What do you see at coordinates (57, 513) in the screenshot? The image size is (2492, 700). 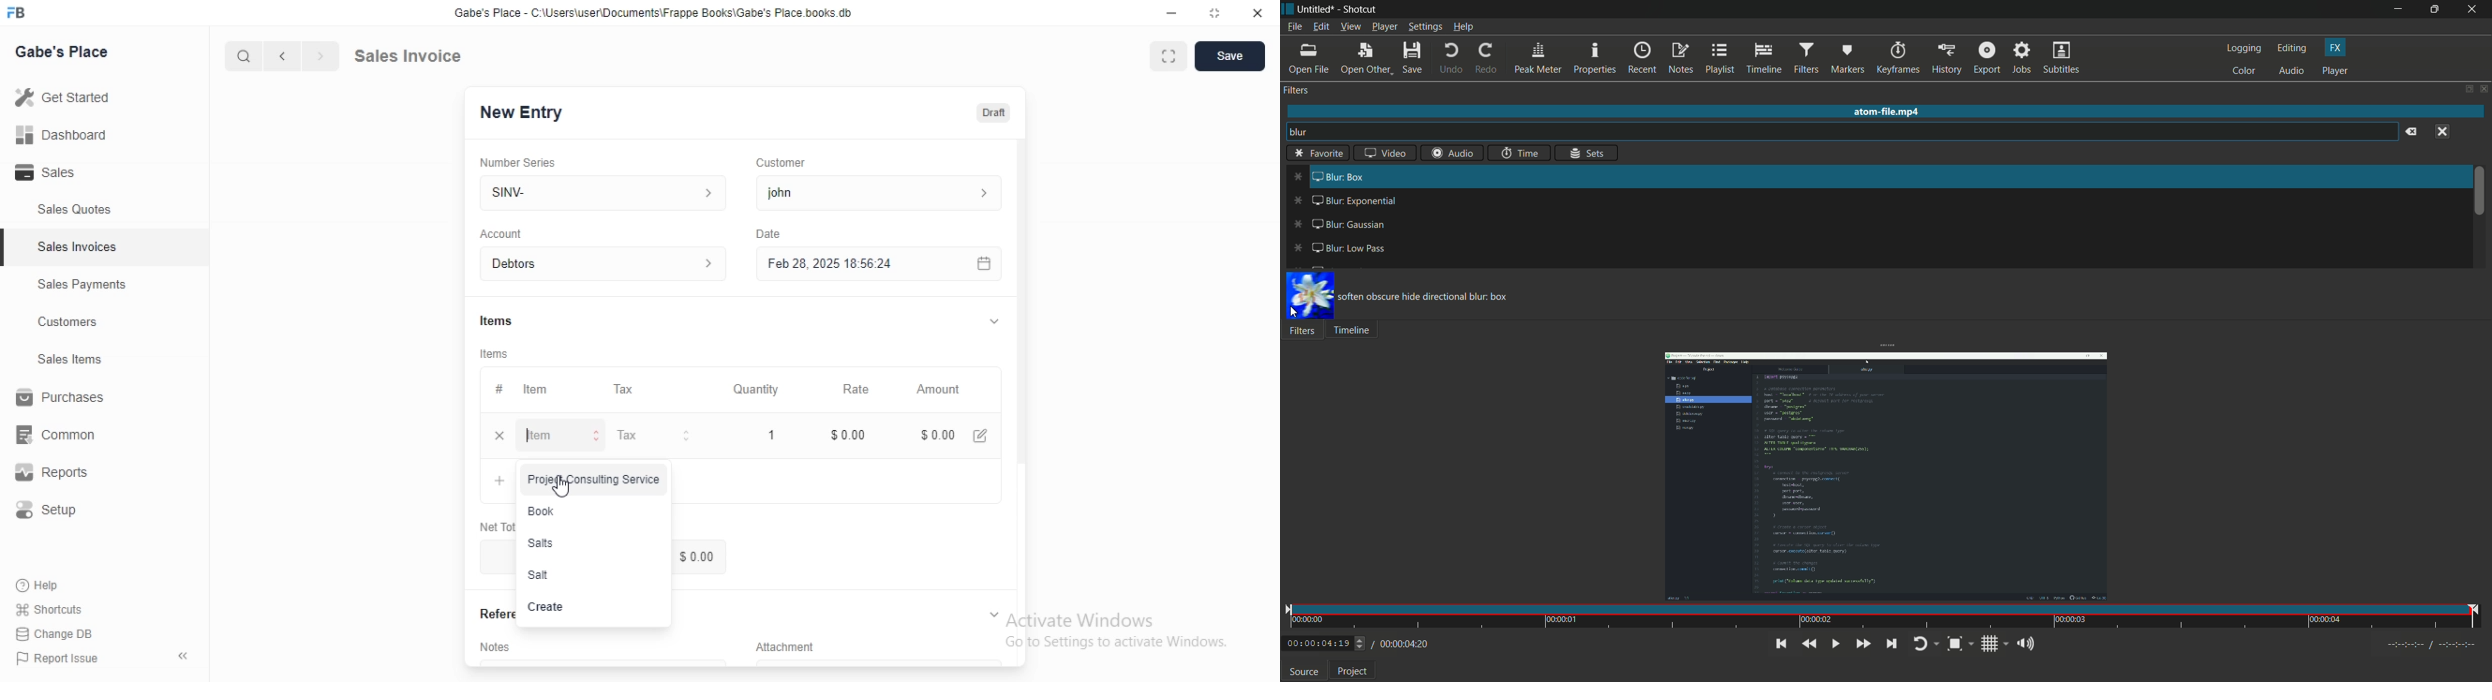 I see `Setup` at bounding box center [57, 513].